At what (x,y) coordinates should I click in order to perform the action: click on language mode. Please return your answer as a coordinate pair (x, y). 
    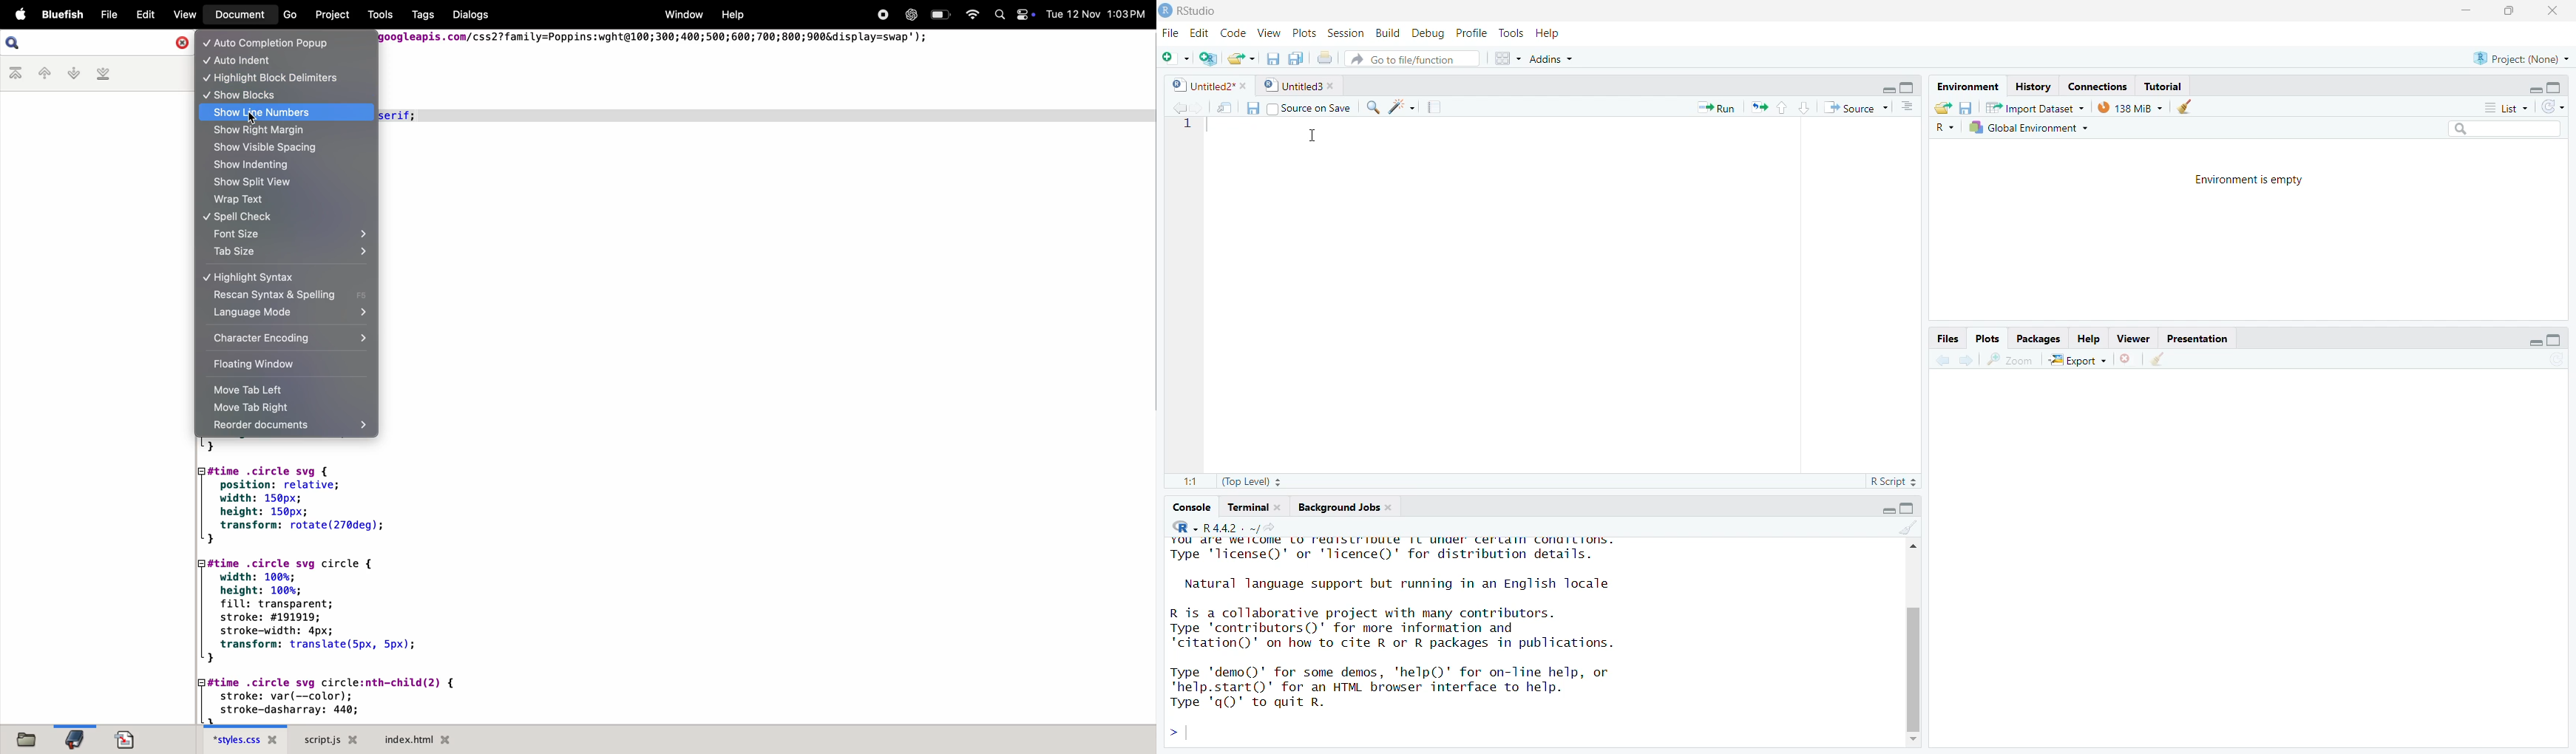
    Looking at the image, I should click on (283, 314).